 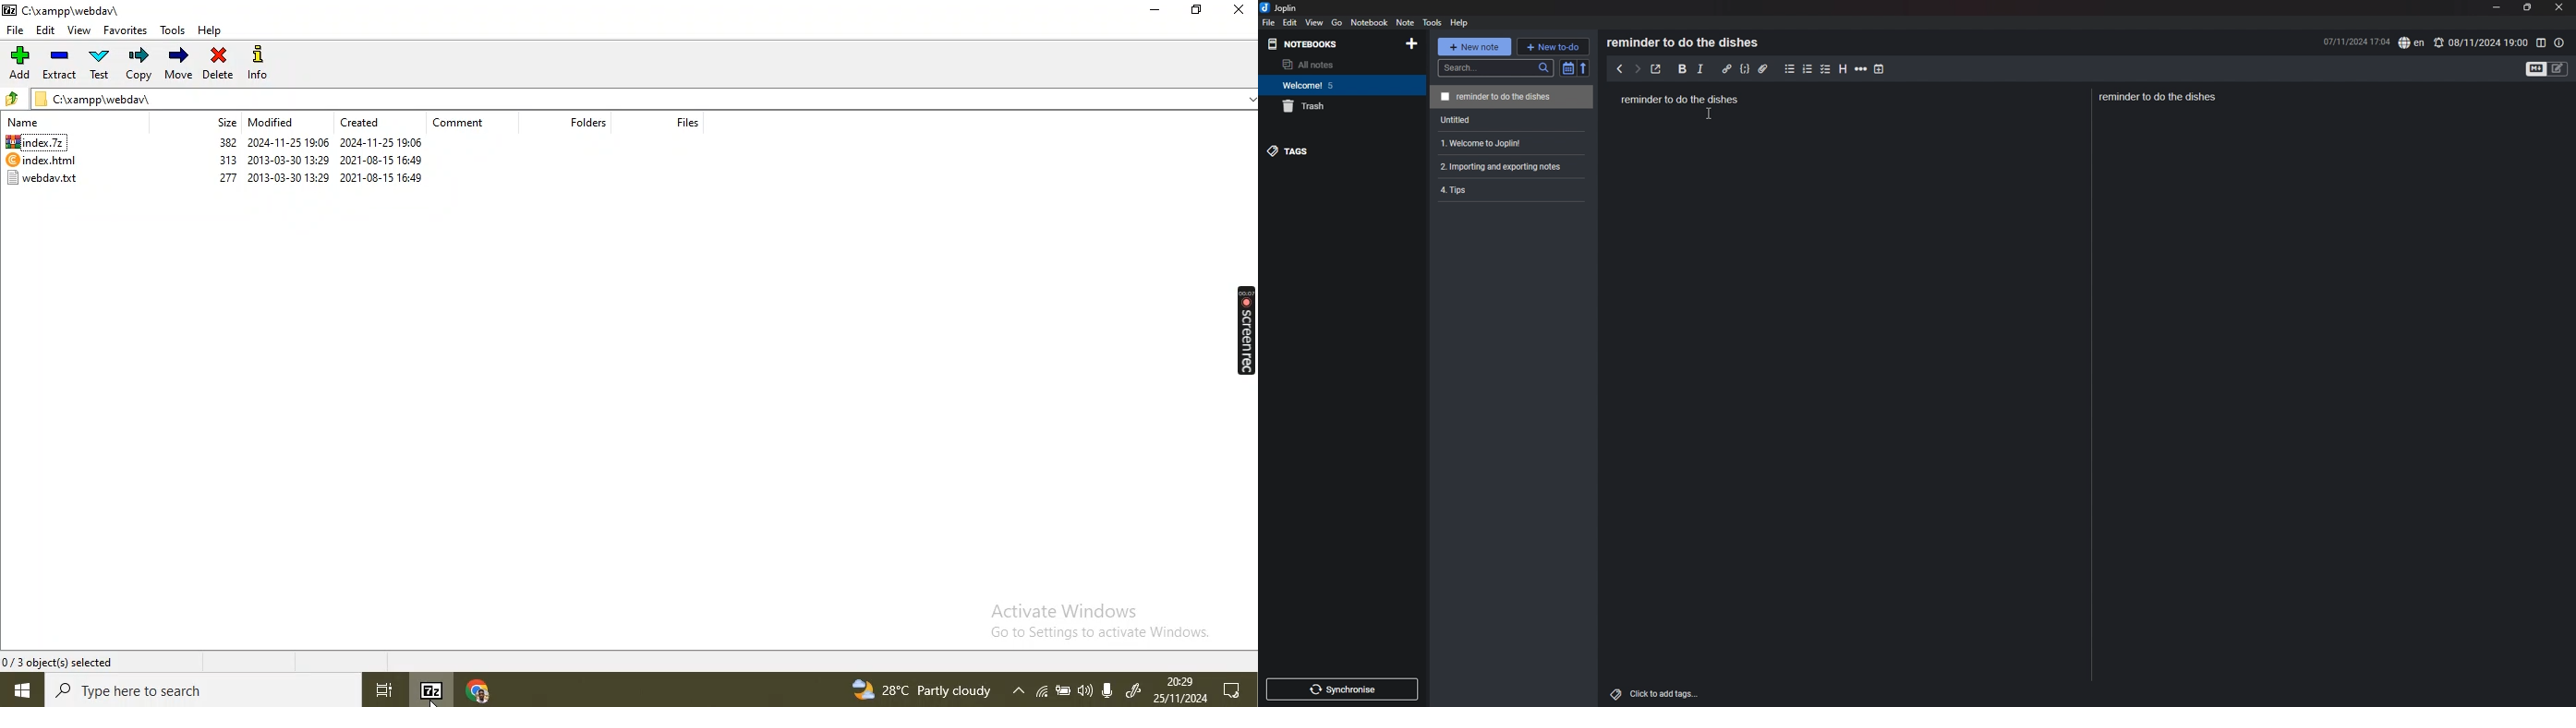 I want to click on heading, so click(x=1843, y=69).